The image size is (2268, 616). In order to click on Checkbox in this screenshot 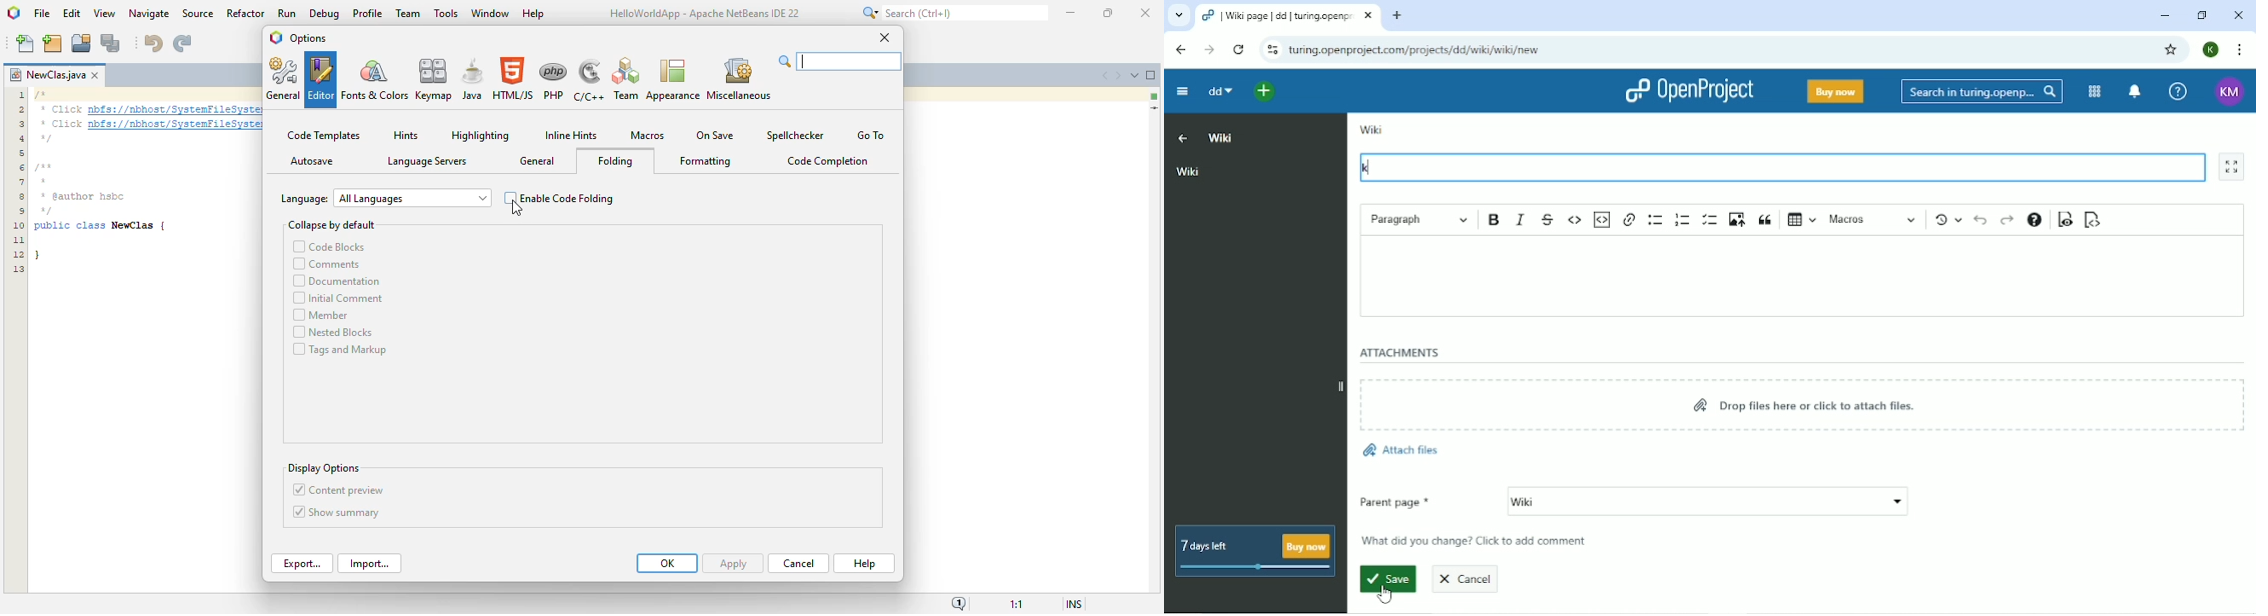, I will do `click(296, 512)`.